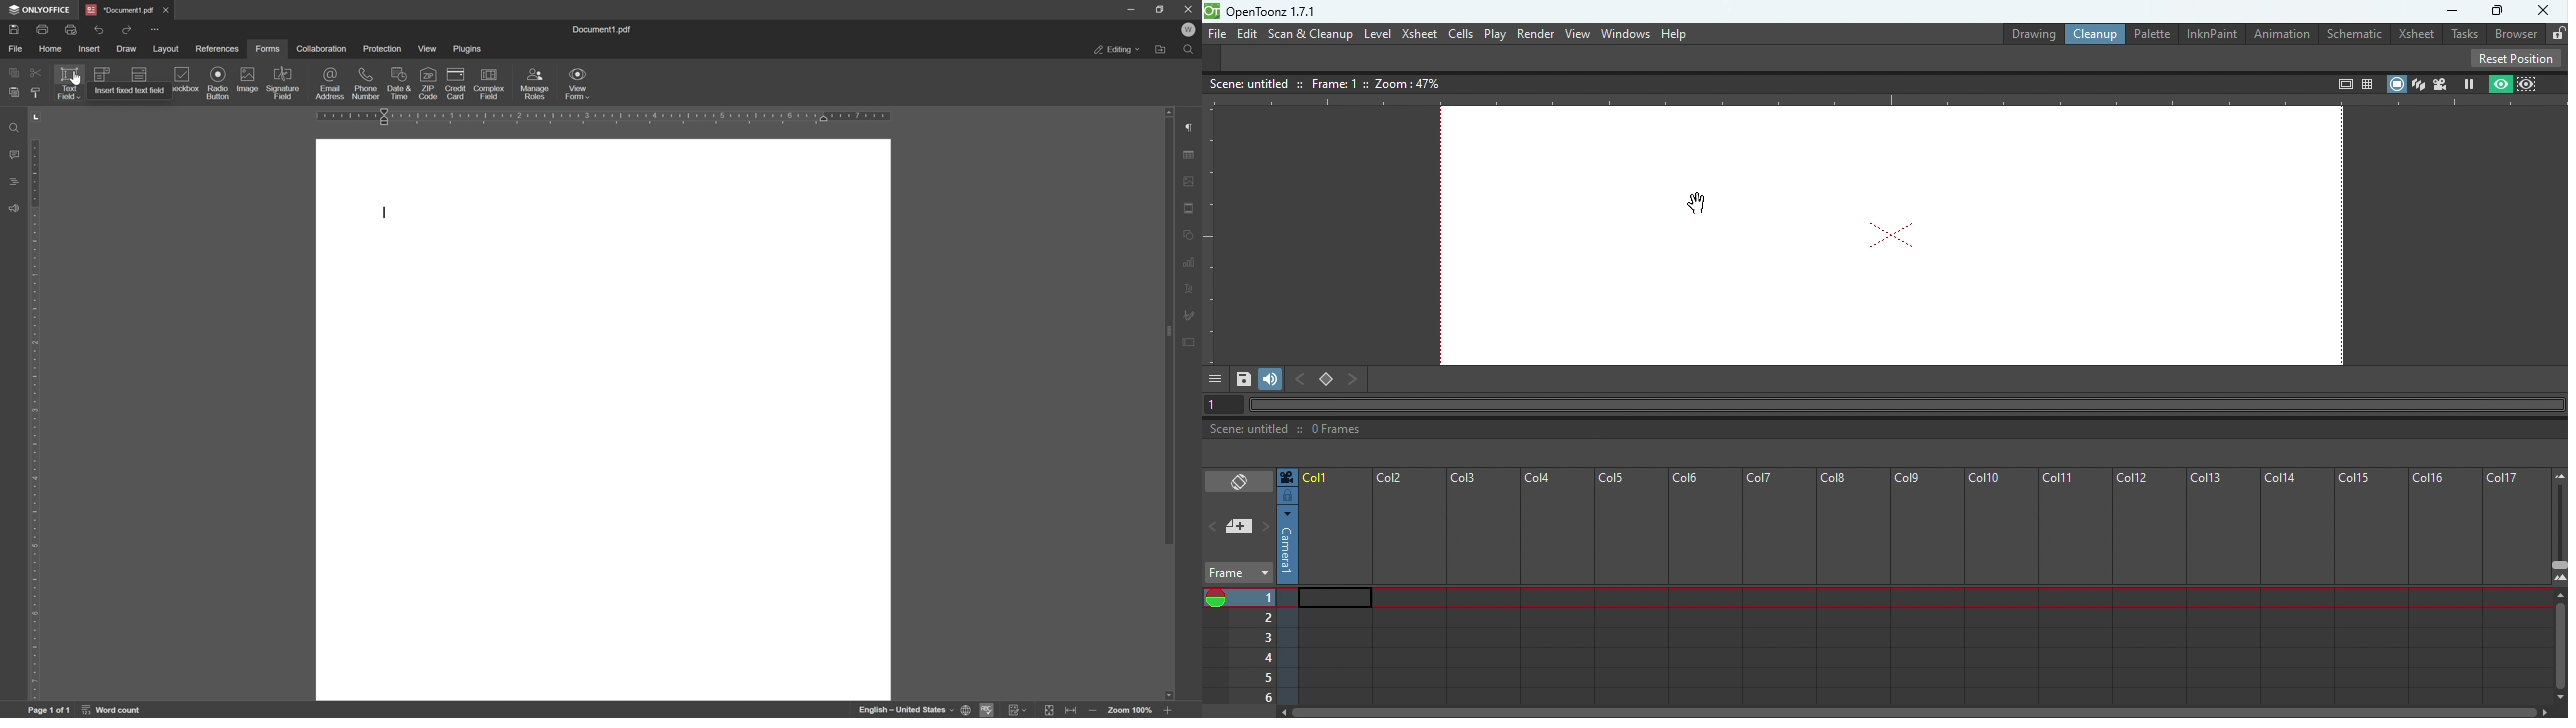 This screenshot has width=2576, height=728. Describe the element at coordinates (76, 79) in the screenshot. I see `cursor` at that location.